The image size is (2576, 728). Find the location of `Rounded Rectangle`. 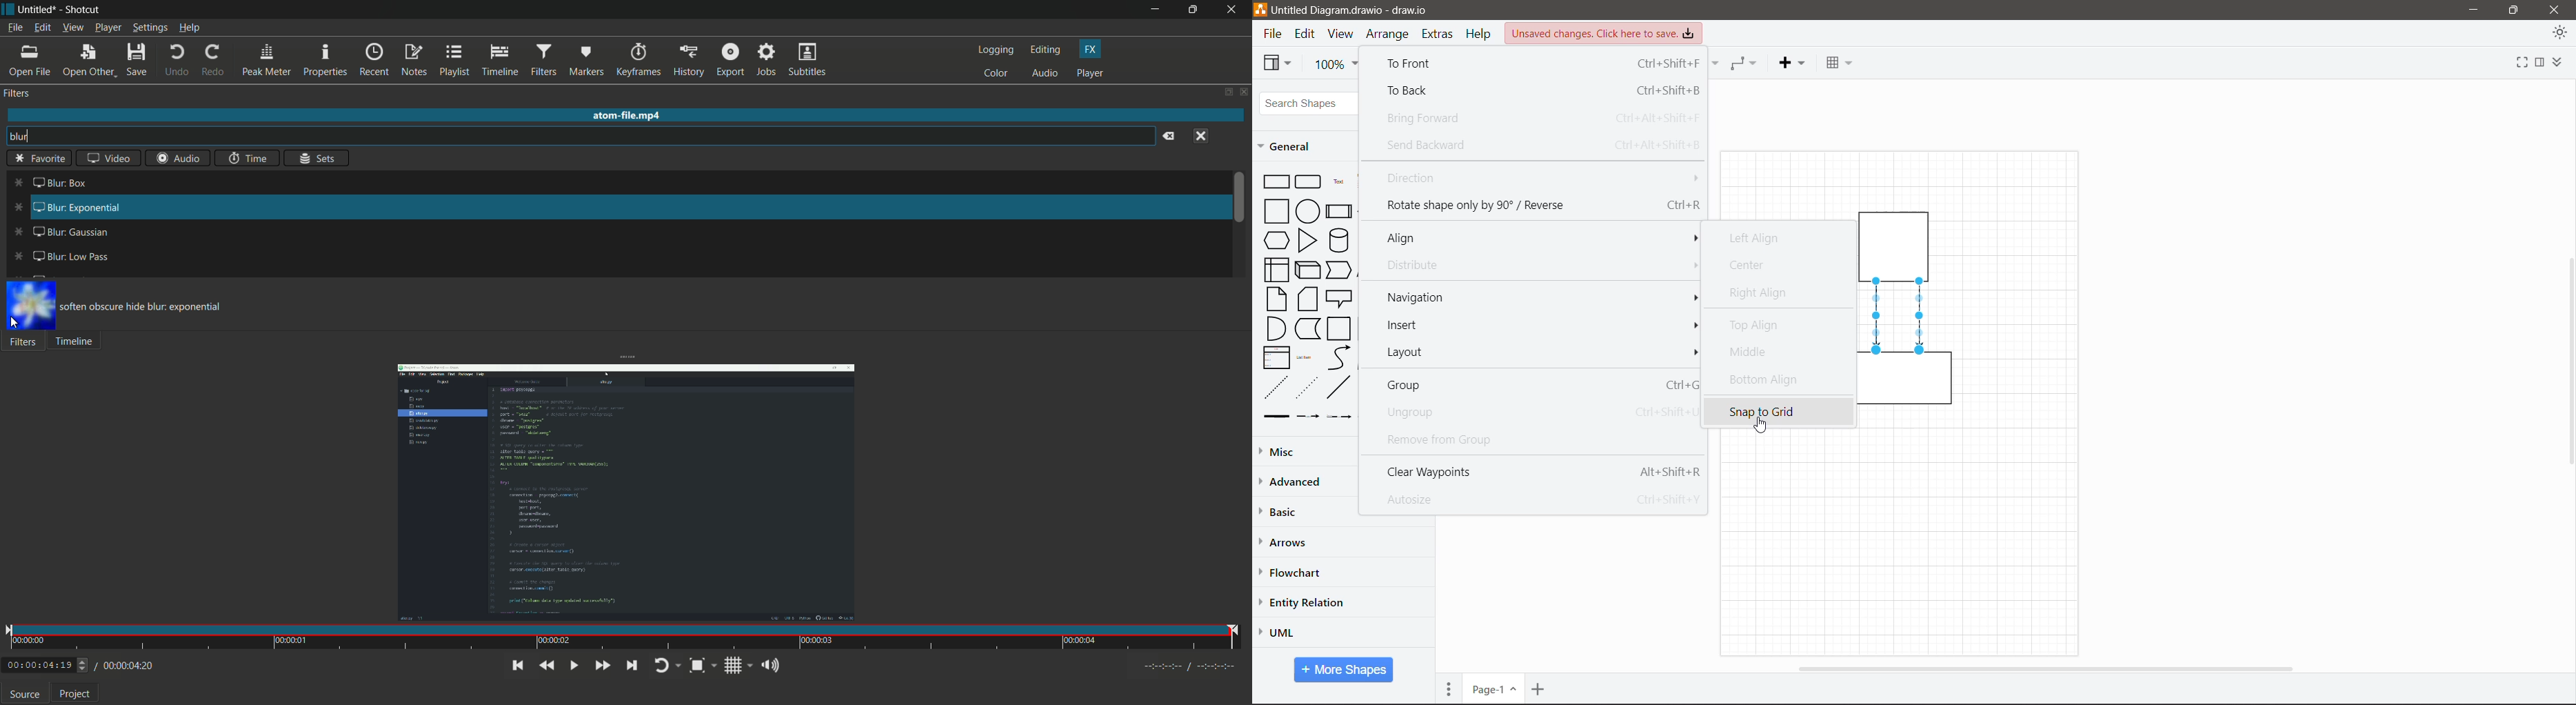

Rounded Rectangle is located at coordinates (1309, 181).